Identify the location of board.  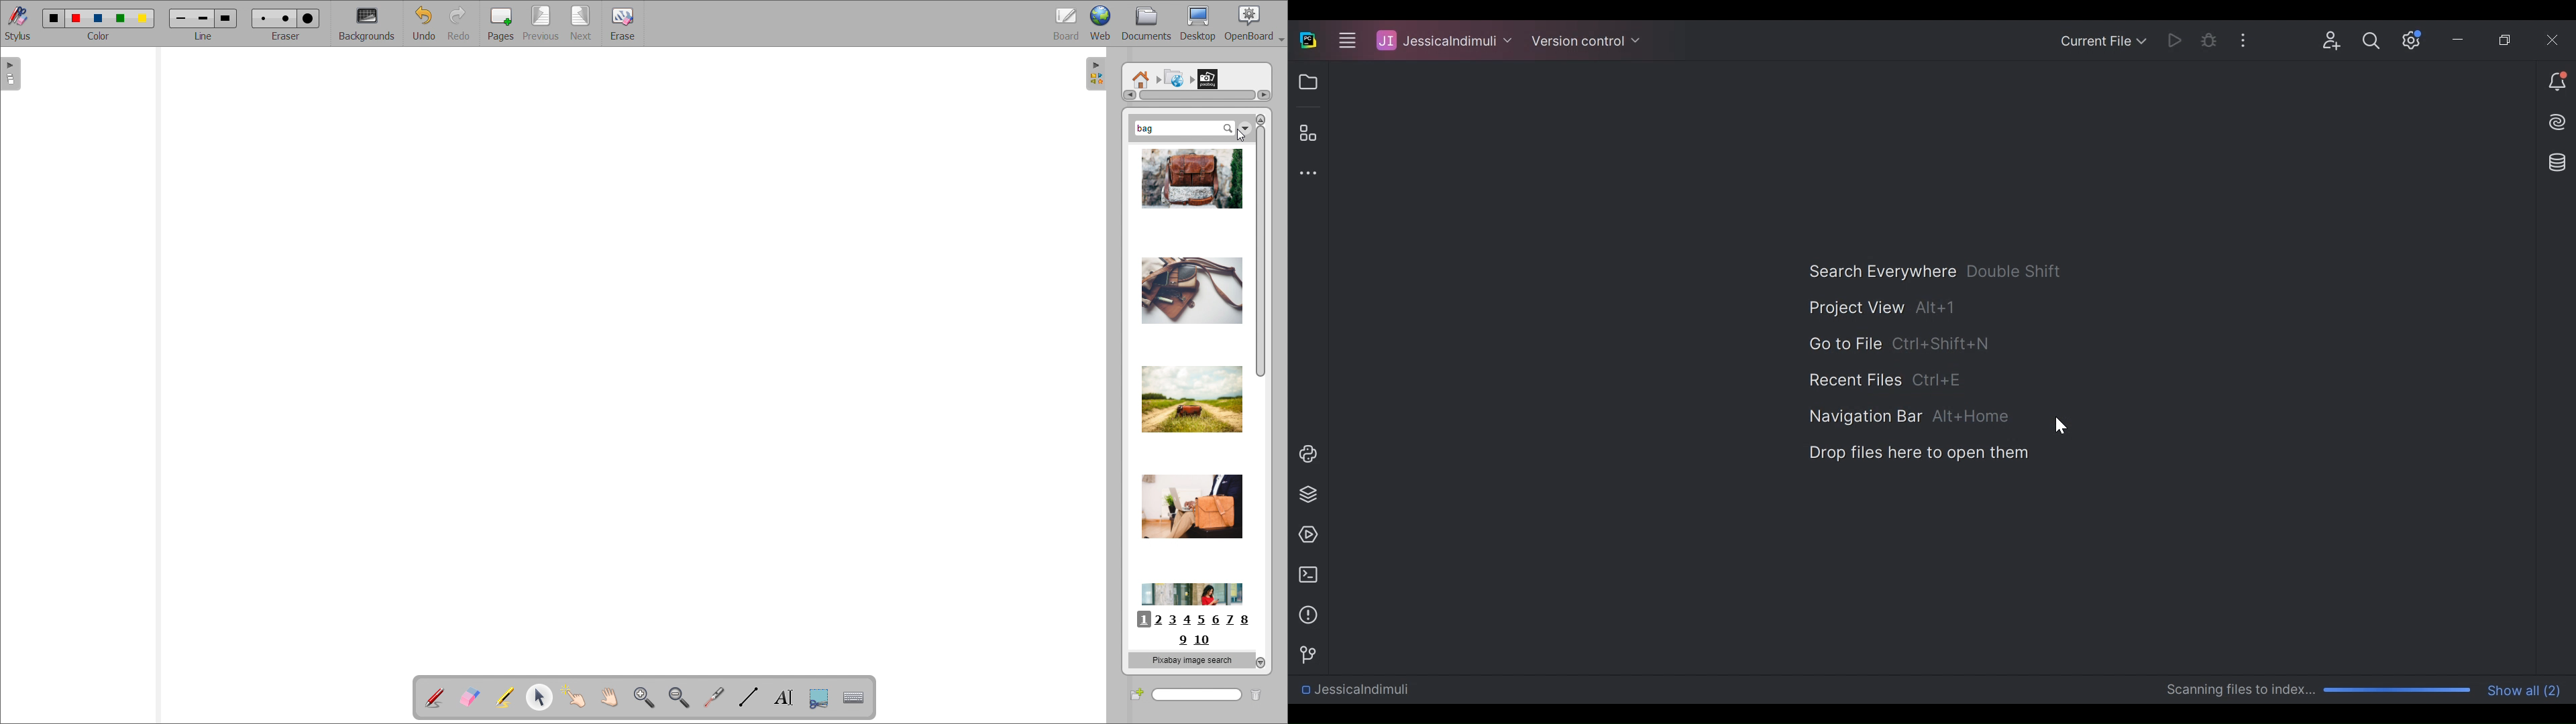
(1067, 23).